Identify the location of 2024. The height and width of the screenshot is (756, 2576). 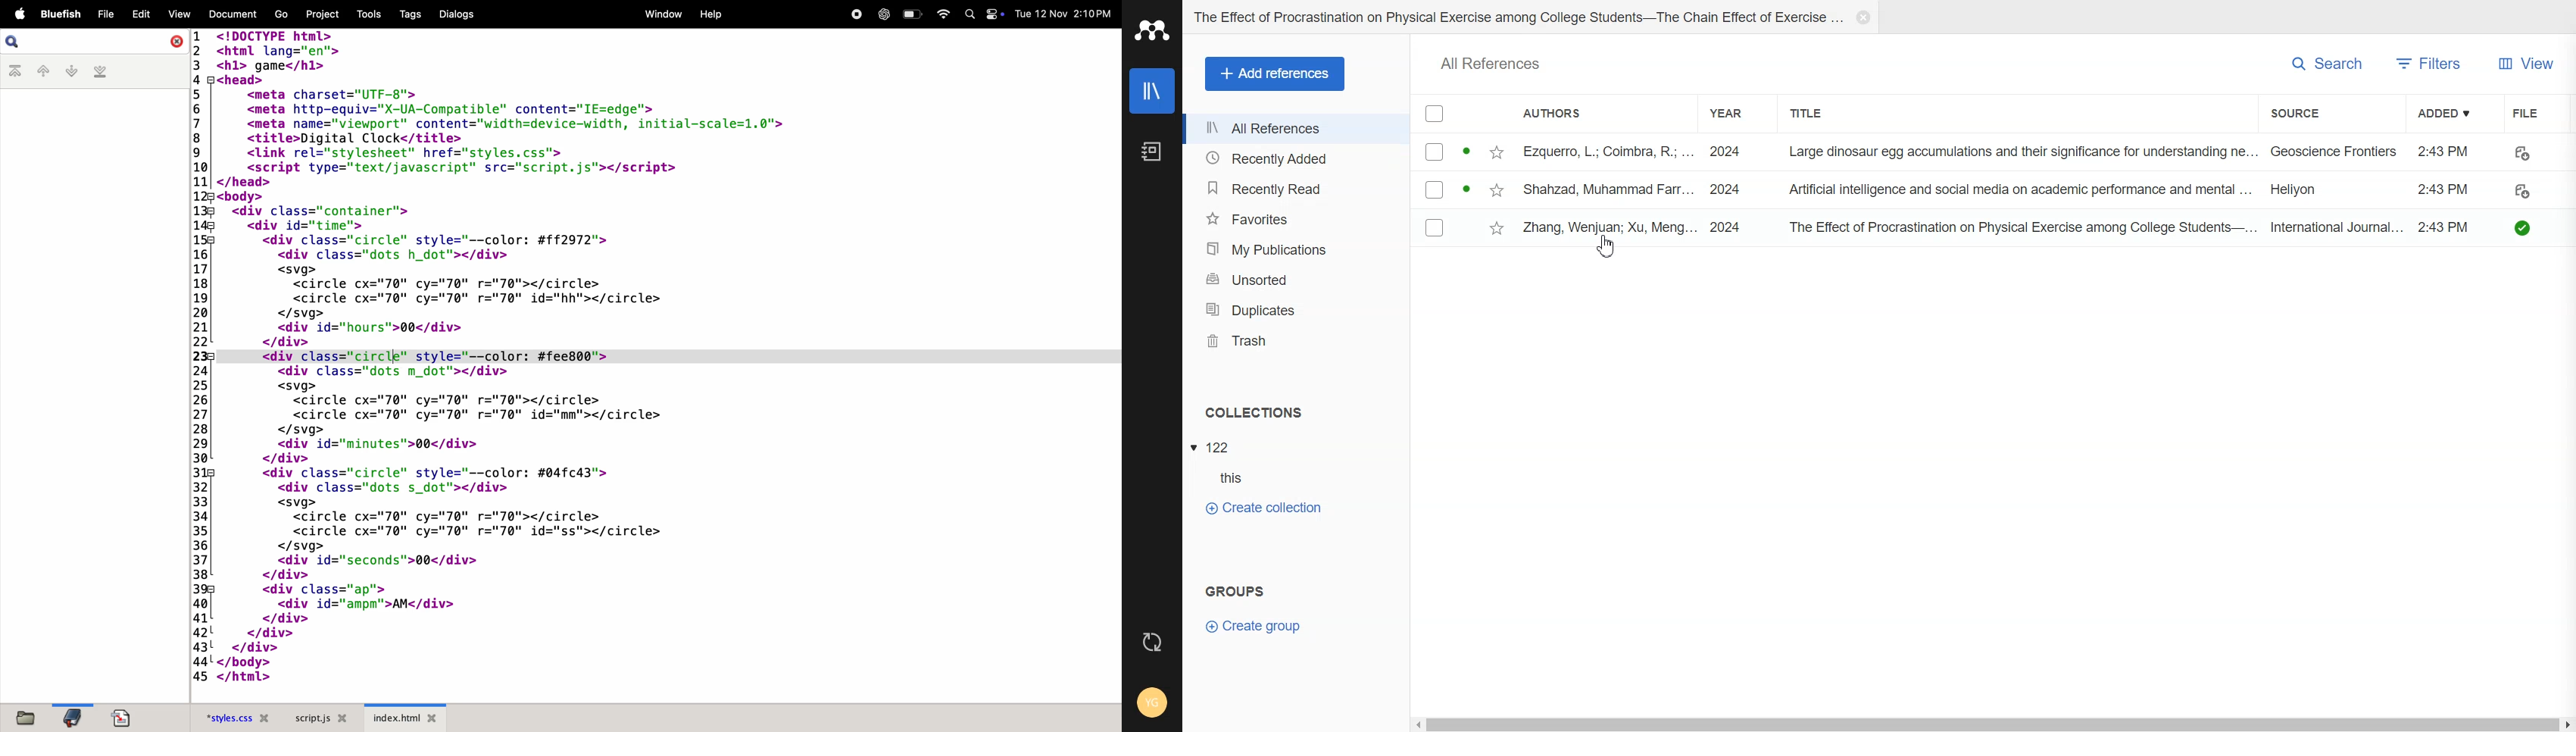
(1729, 186).